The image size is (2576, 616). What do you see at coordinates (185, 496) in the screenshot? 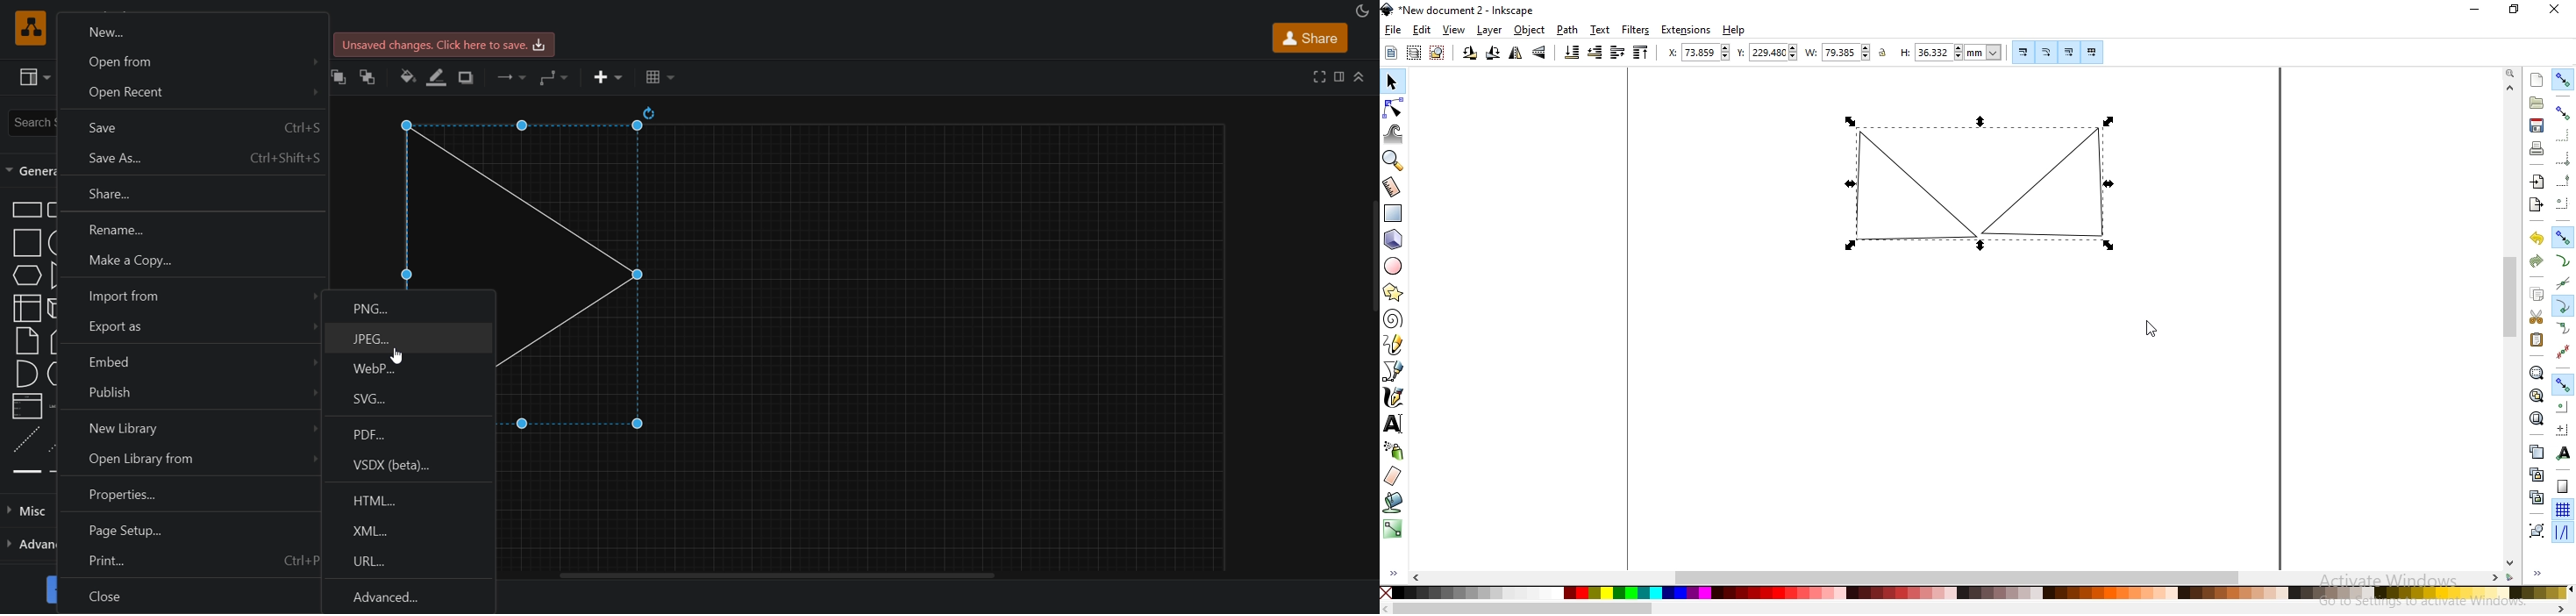
I see `properties` at bounding box center [185, 496].